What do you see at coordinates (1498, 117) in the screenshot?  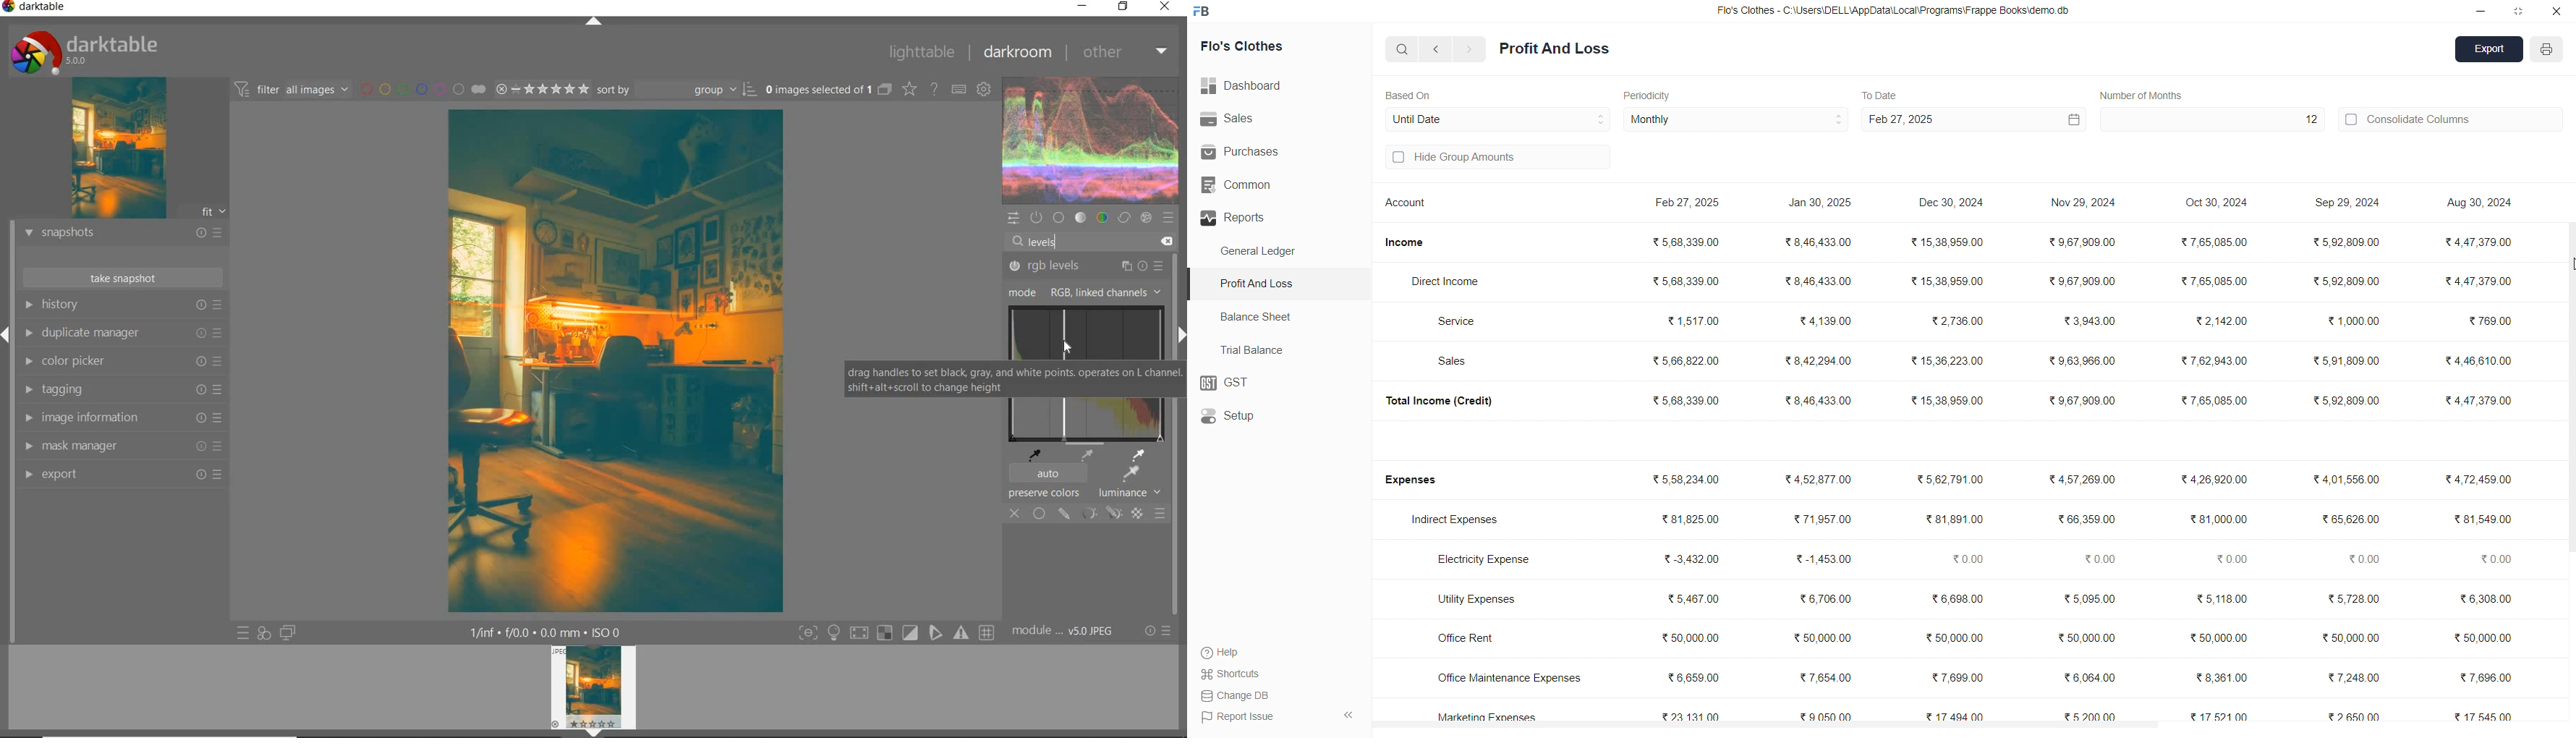 I see `Until Date` at bounding box center [1498, 117].